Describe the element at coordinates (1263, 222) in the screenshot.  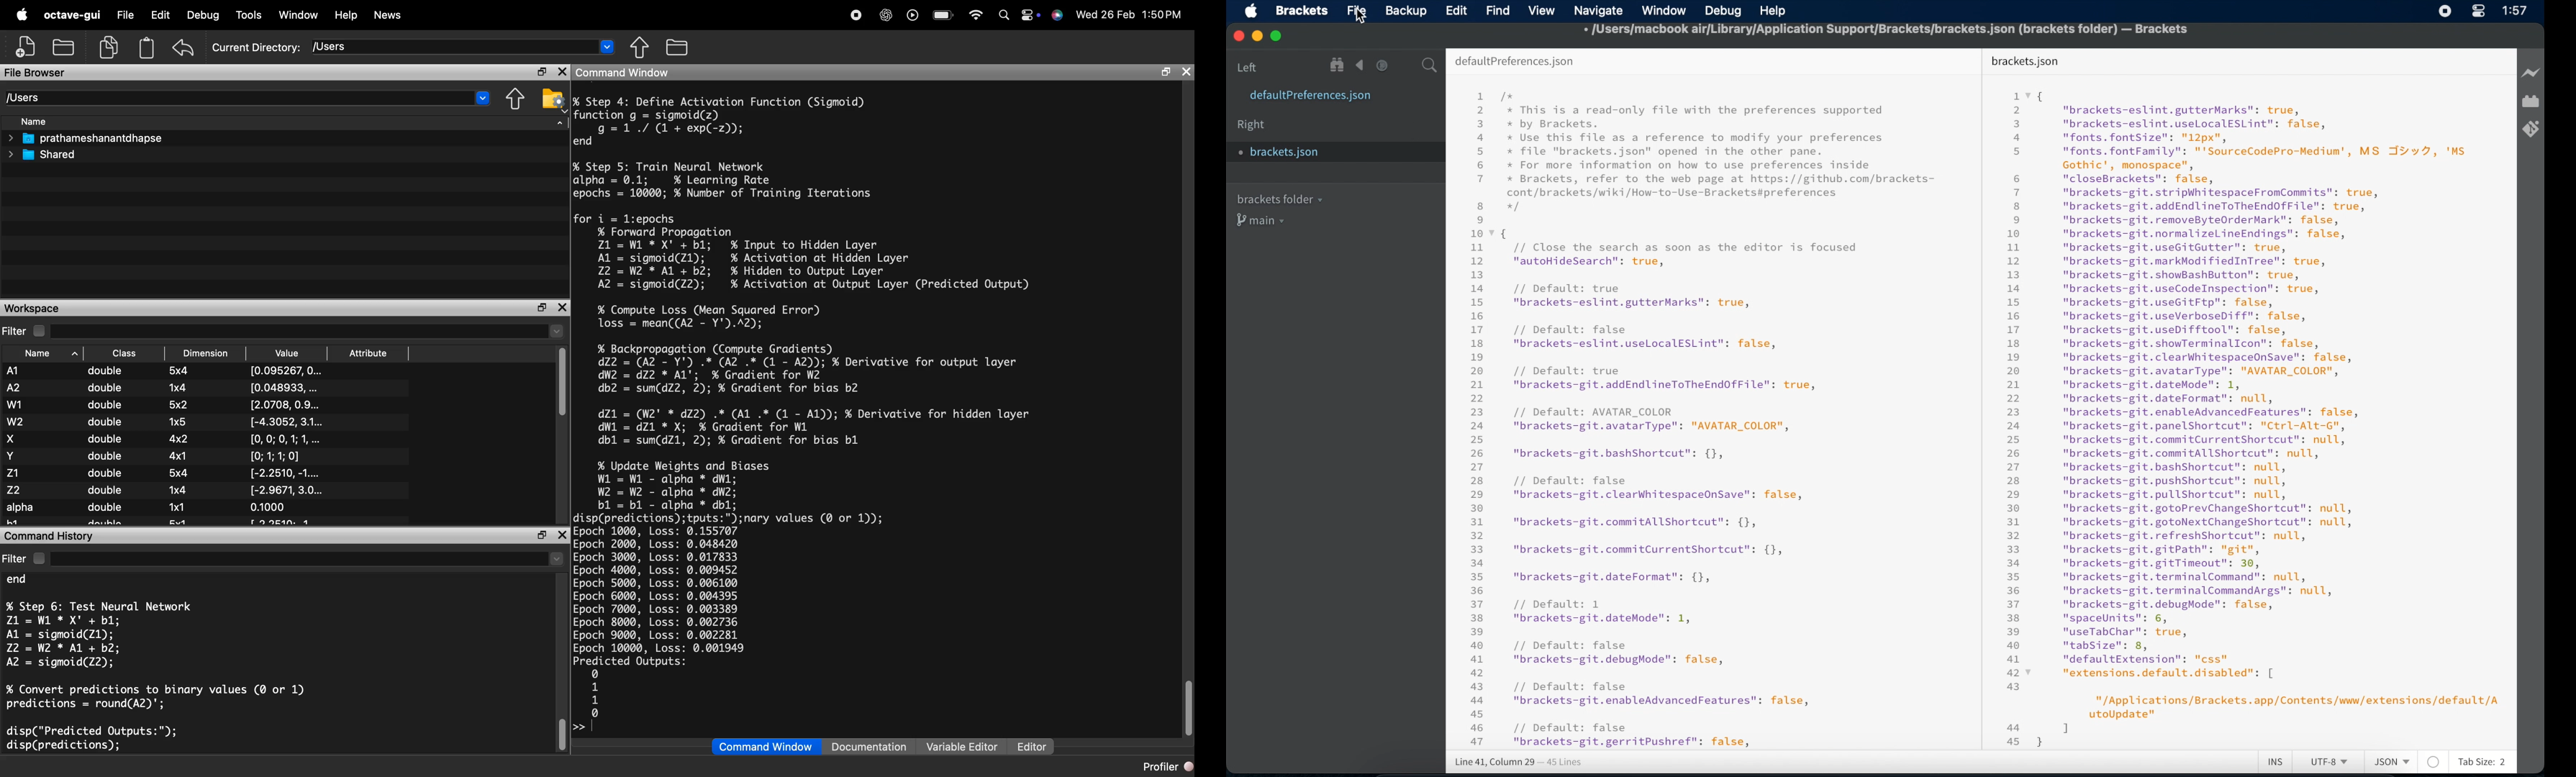
I see `main` at that location.